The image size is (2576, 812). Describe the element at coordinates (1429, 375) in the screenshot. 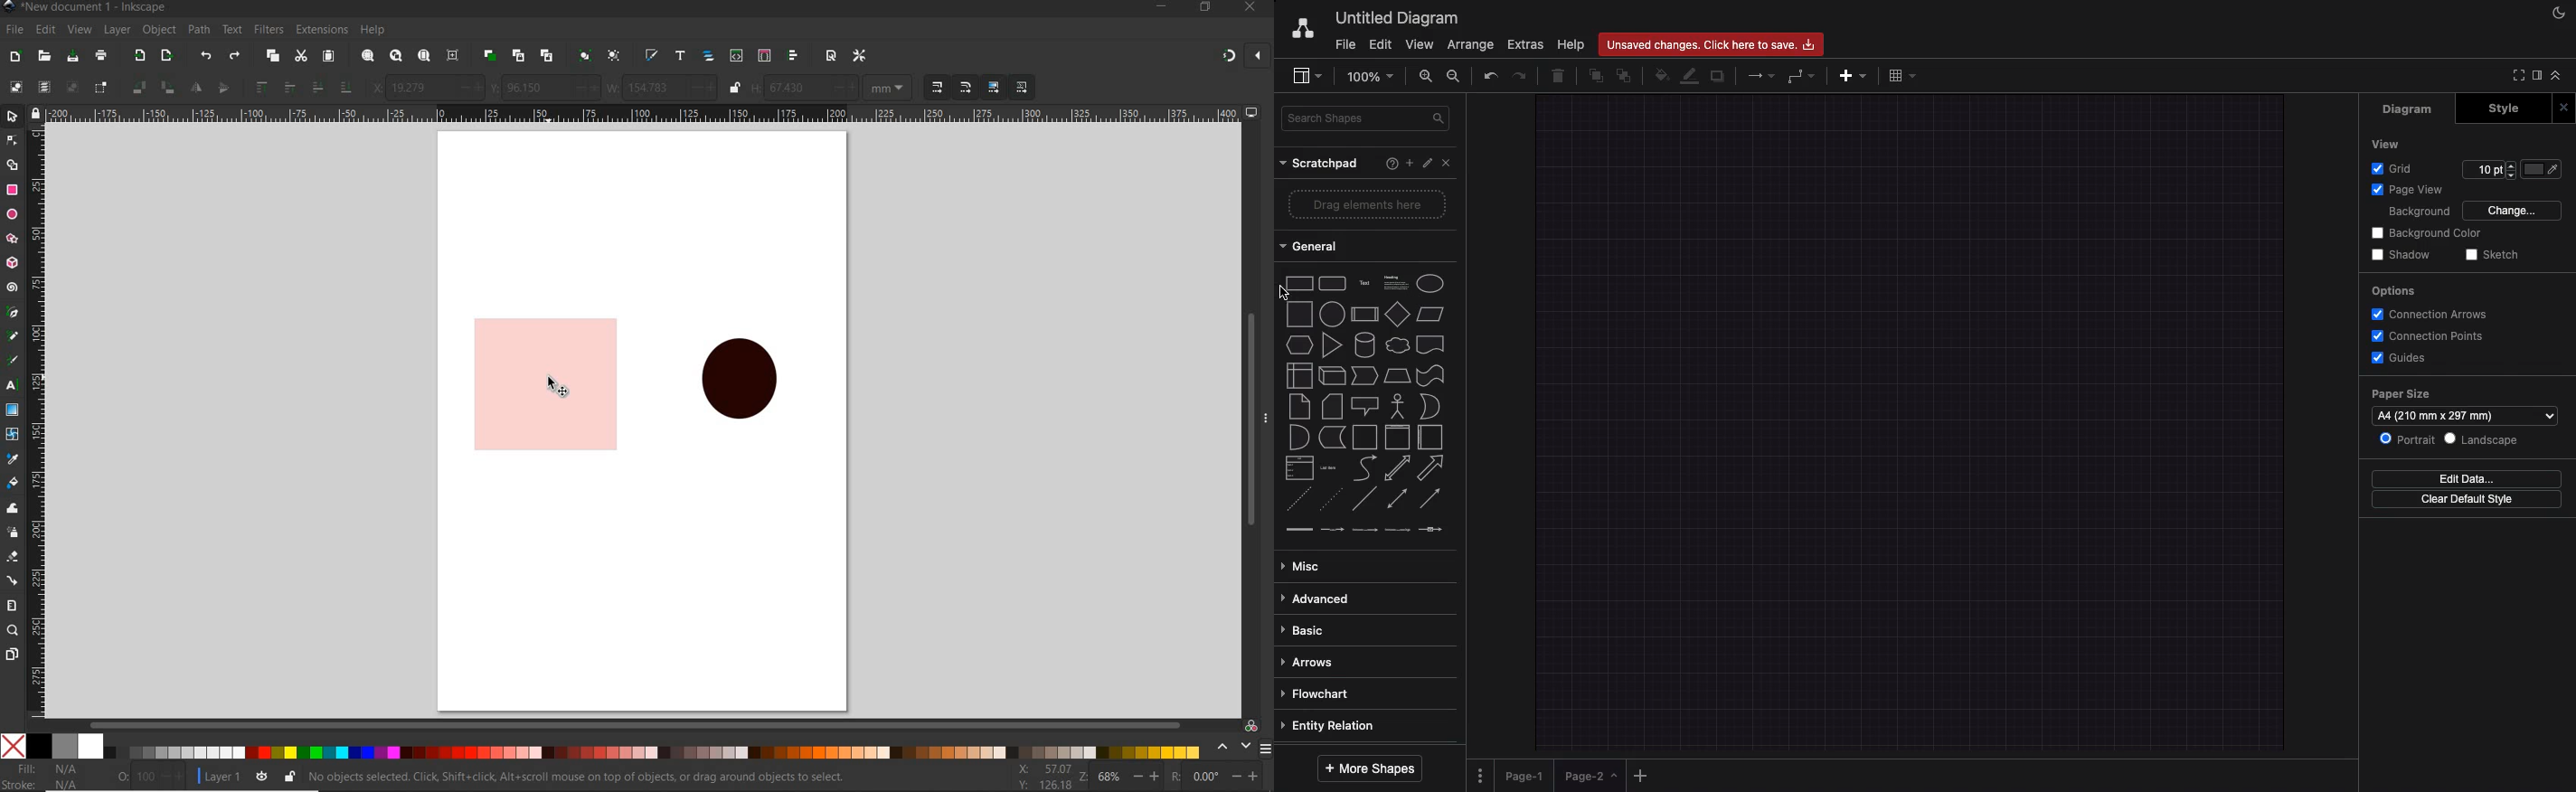

I see `tape` at that location.